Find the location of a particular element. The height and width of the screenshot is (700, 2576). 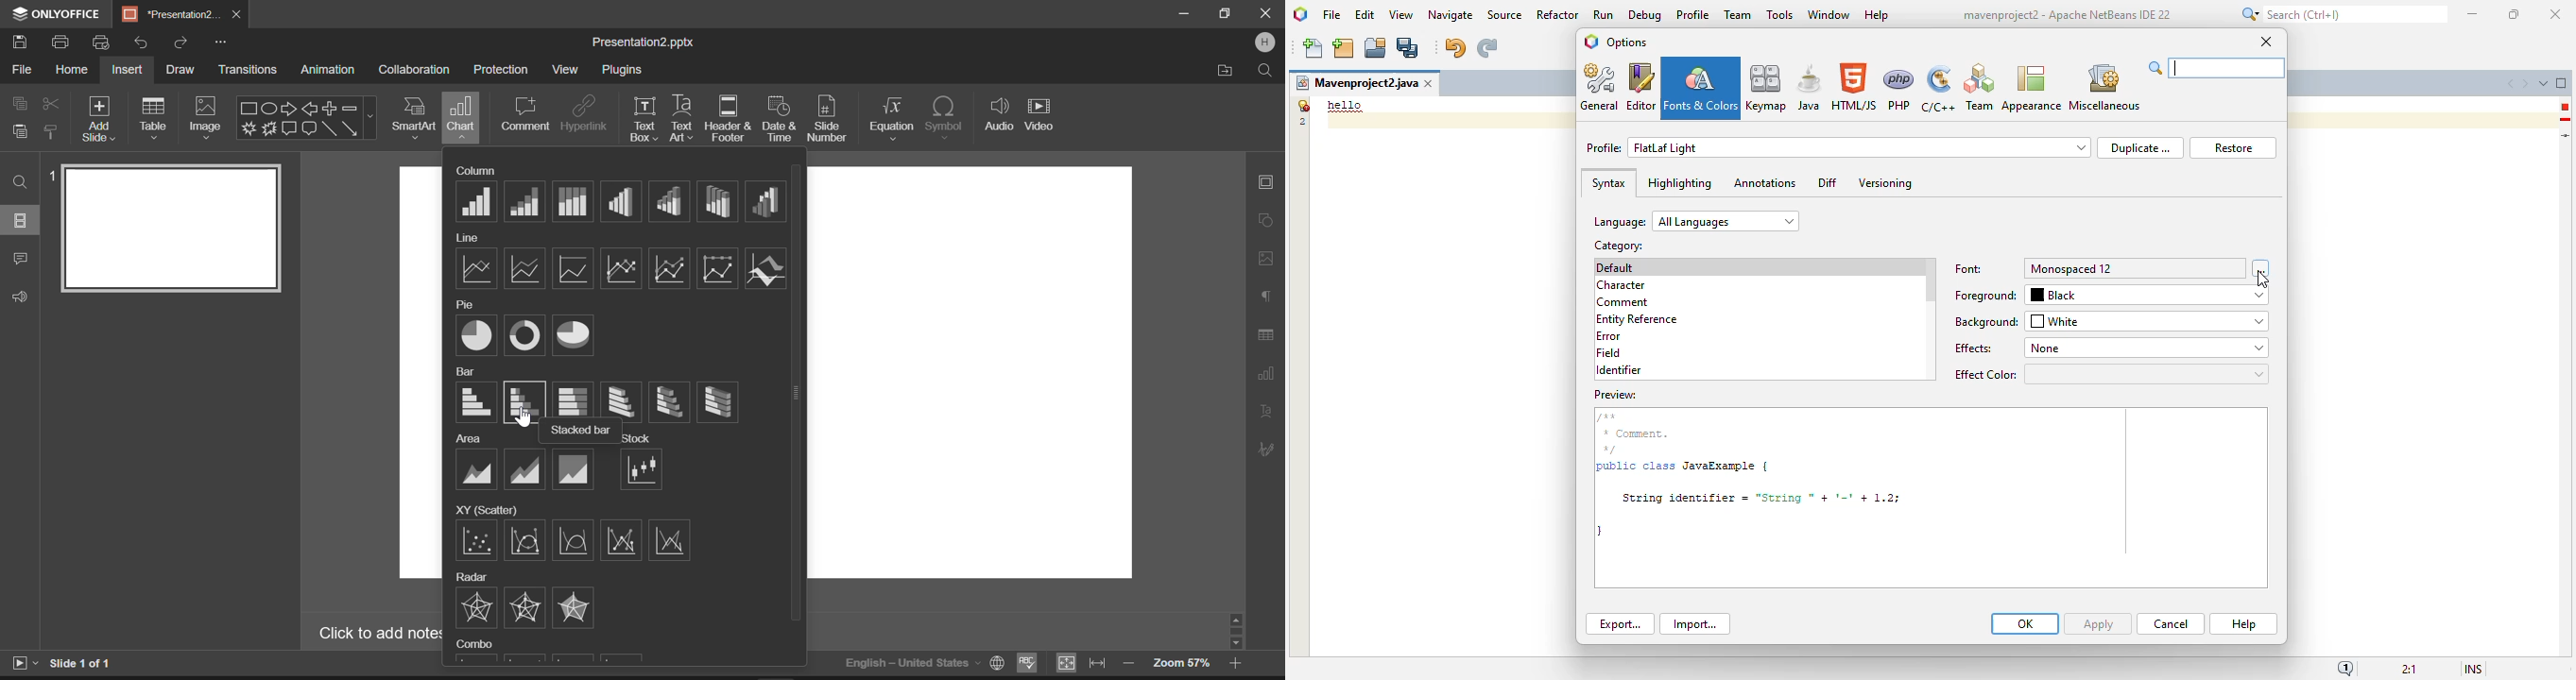

Area is located at coordinates (470, 438).